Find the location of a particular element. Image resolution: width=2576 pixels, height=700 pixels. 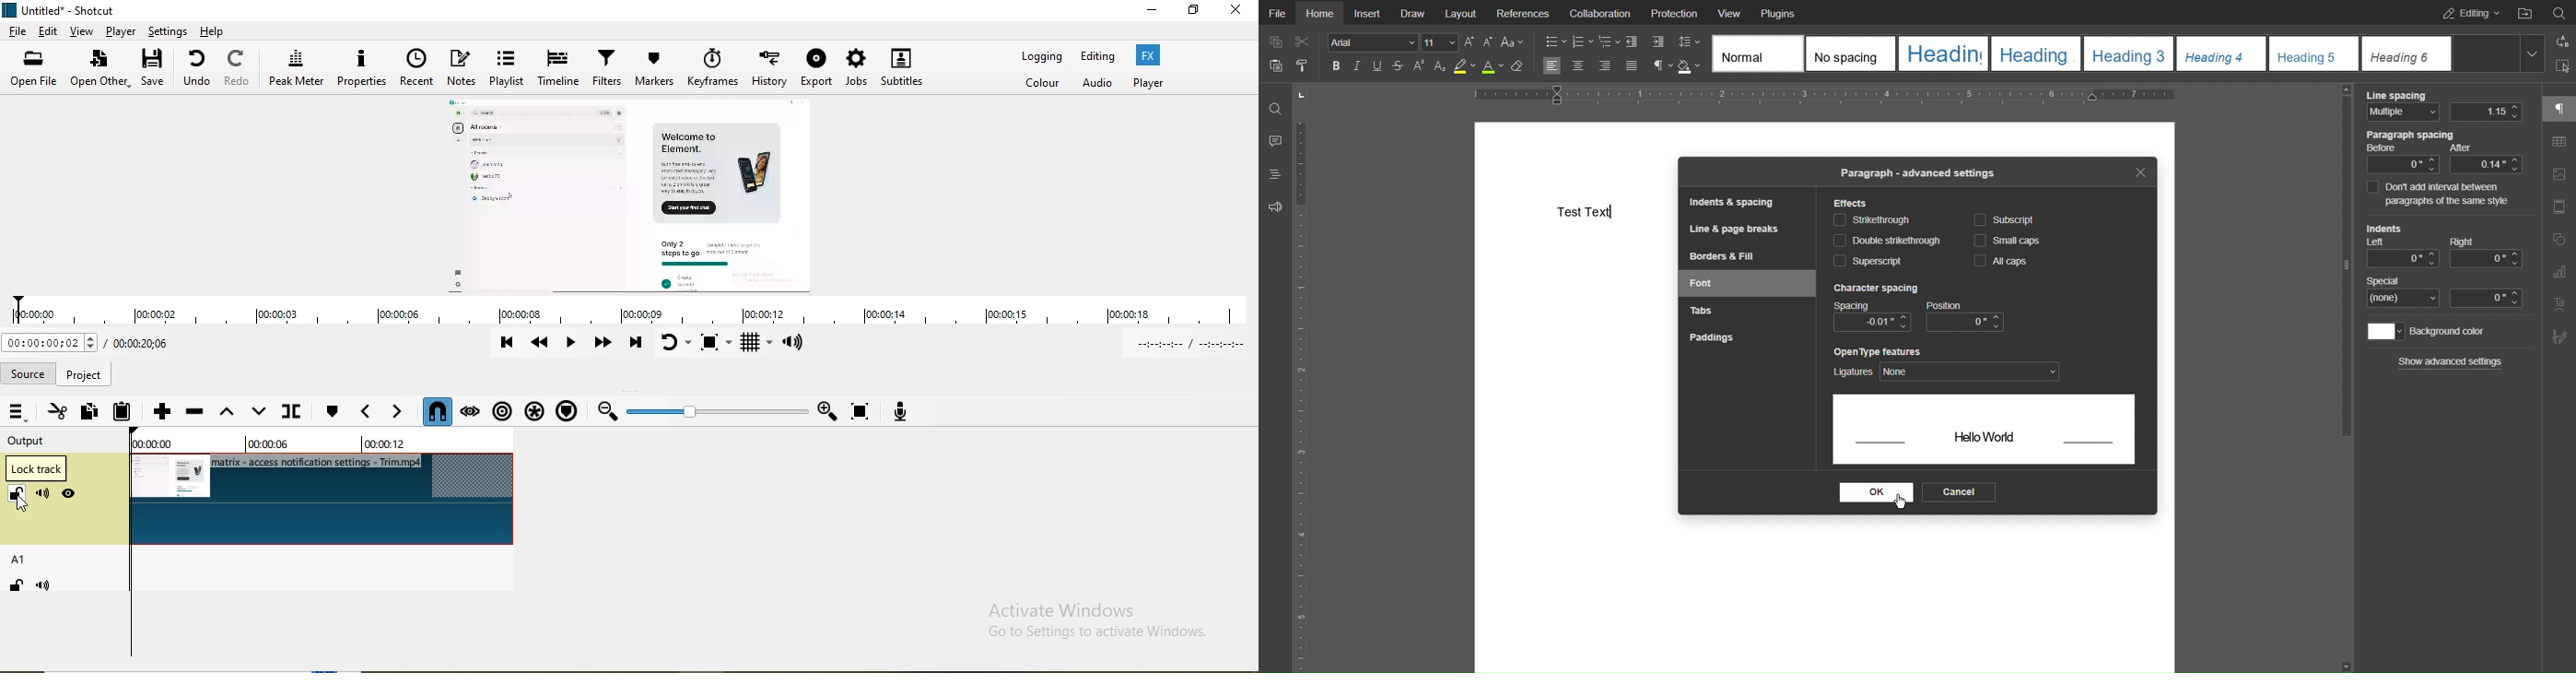

help is located at coordinates (214, 31).